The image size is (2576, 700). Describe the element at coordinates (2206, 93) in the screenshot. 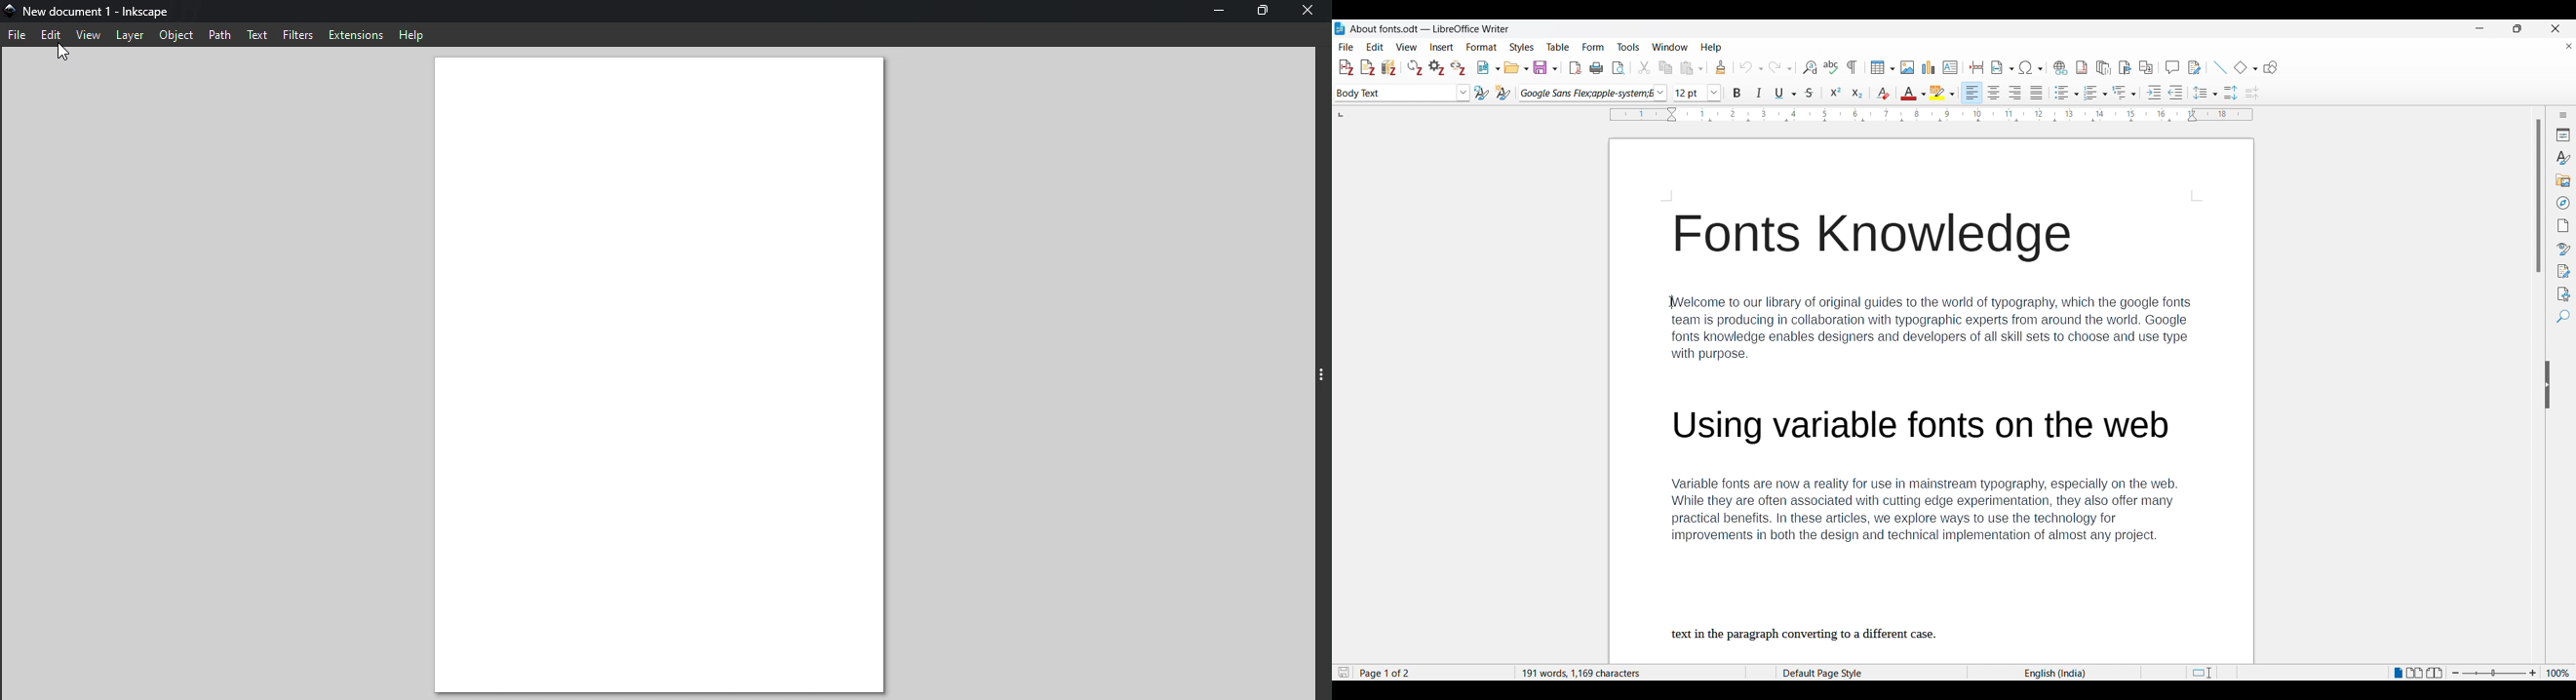

I see `Set line spacing` at that location.